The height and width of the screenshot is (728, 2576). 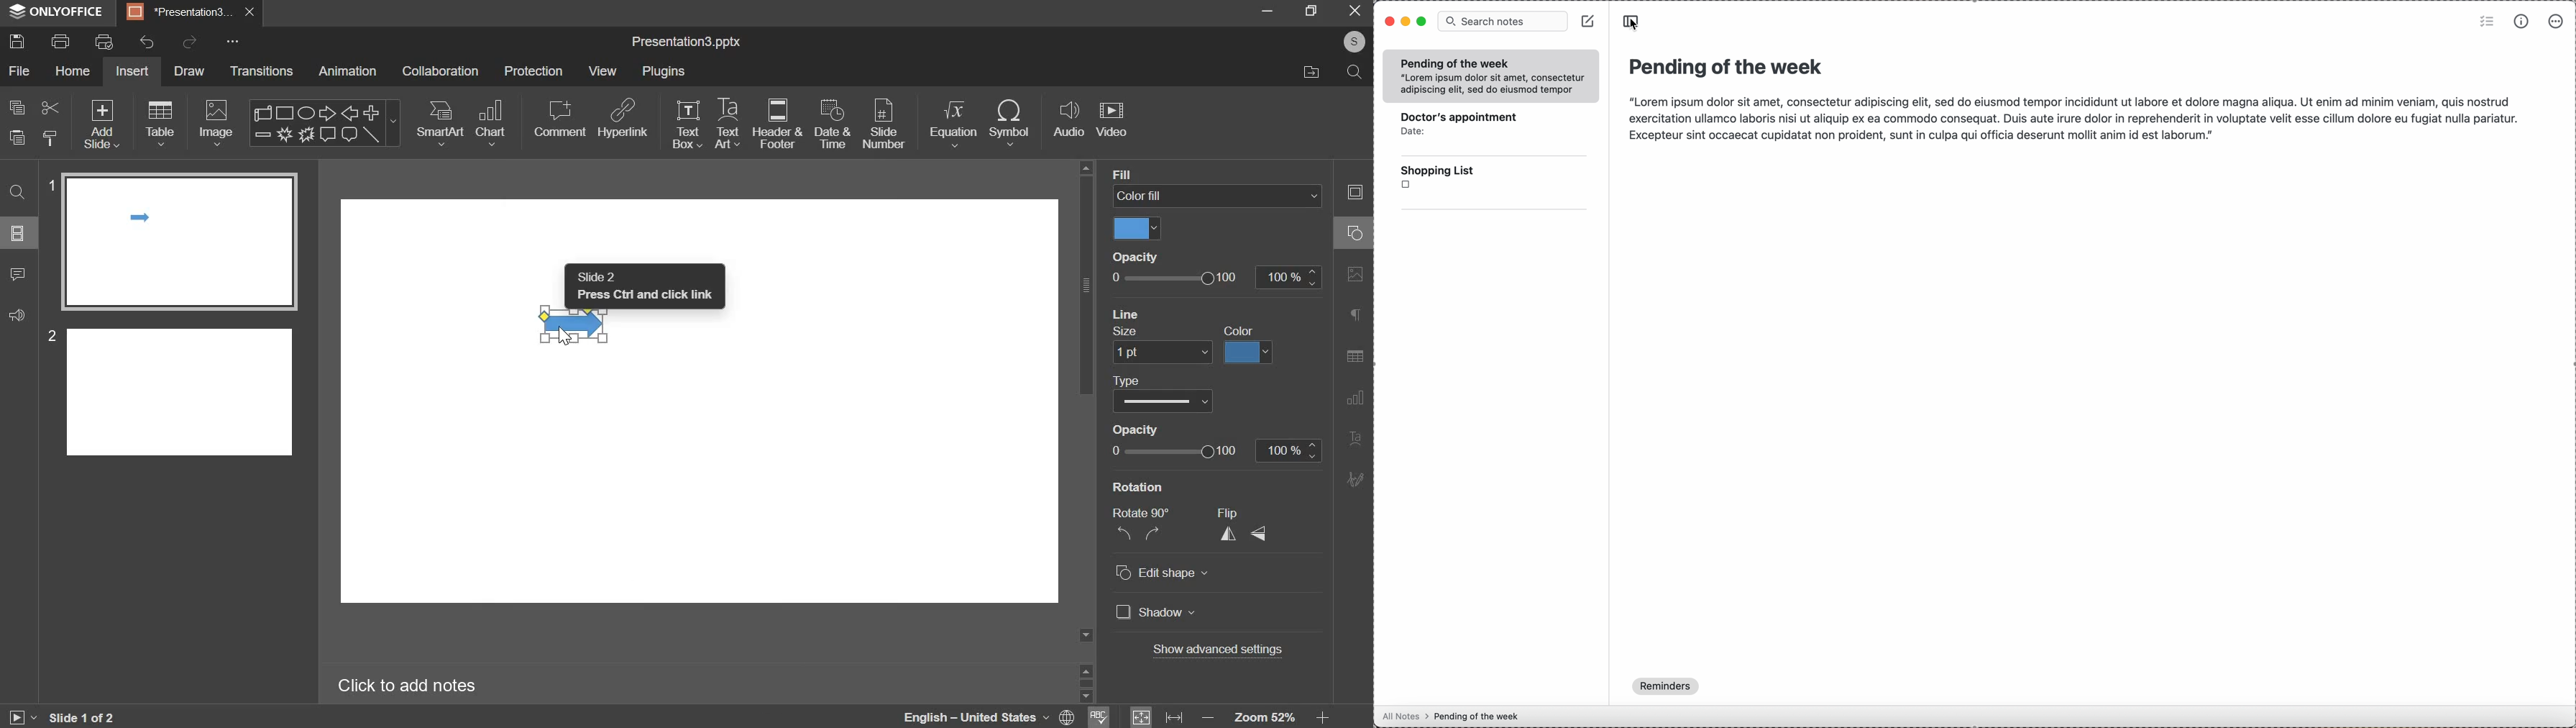 What do you see at coordinates (1141, 717) in the screenshot?
I see `fit to slide` at bounding box center [1141, 717].